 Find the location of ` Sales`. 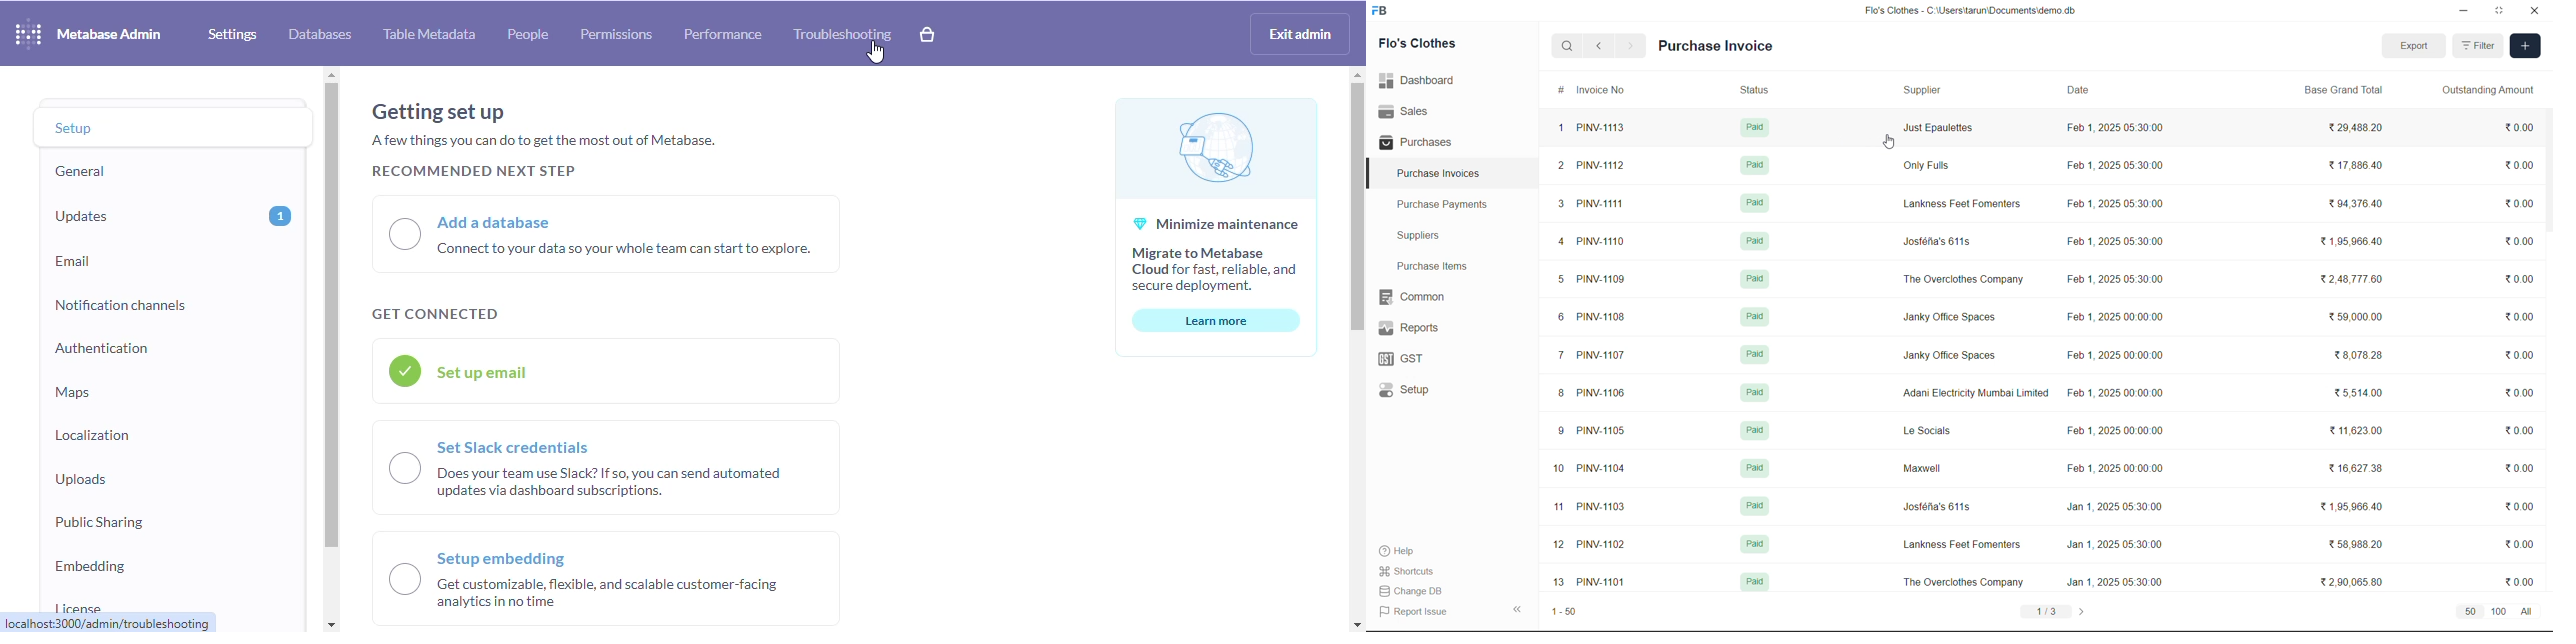

 Sales is located at coordinates (1405, 109).